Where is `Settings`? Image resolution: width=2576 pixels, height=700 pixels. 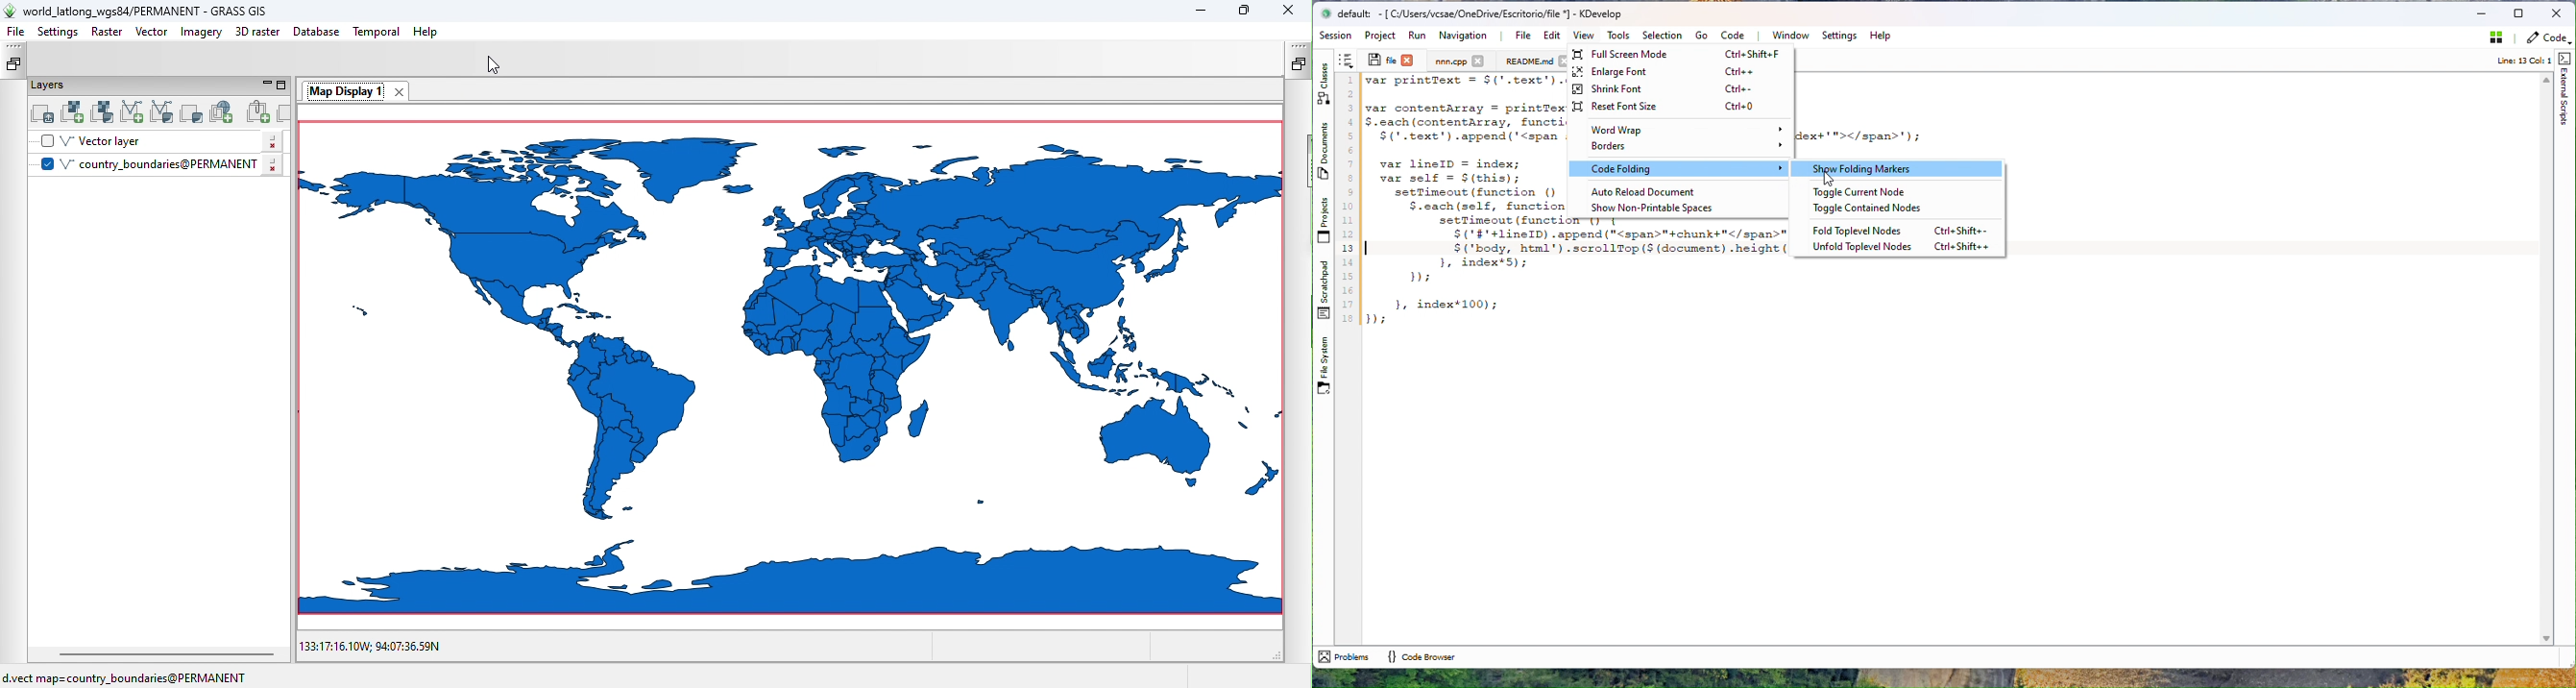 Settings is located at coordinates (1839, 35).